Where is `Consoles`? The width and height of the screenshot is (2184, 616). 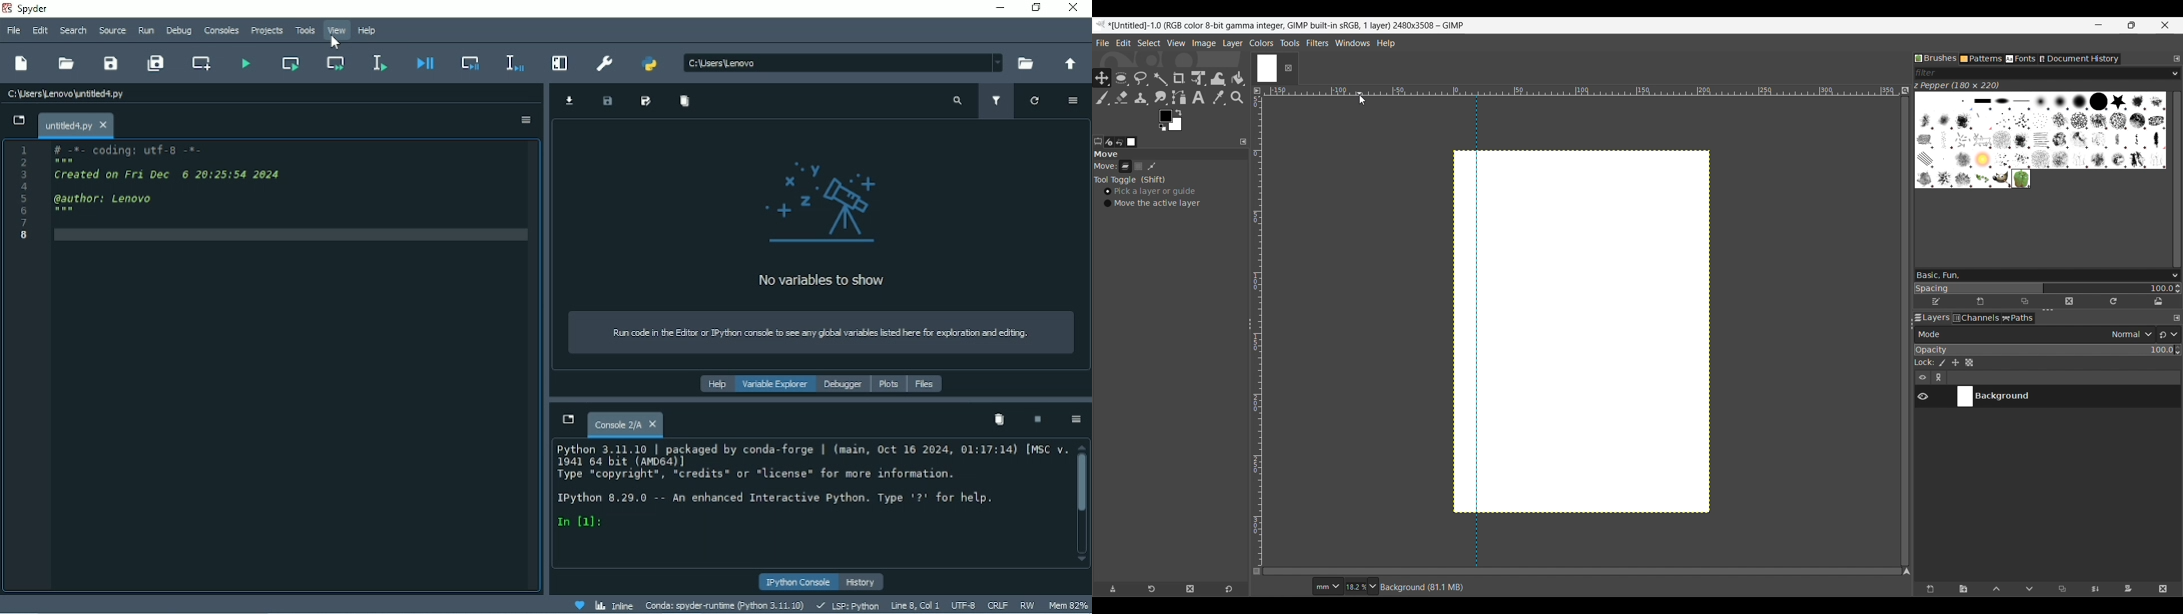 Consoles is located at coordinates (221, 30).